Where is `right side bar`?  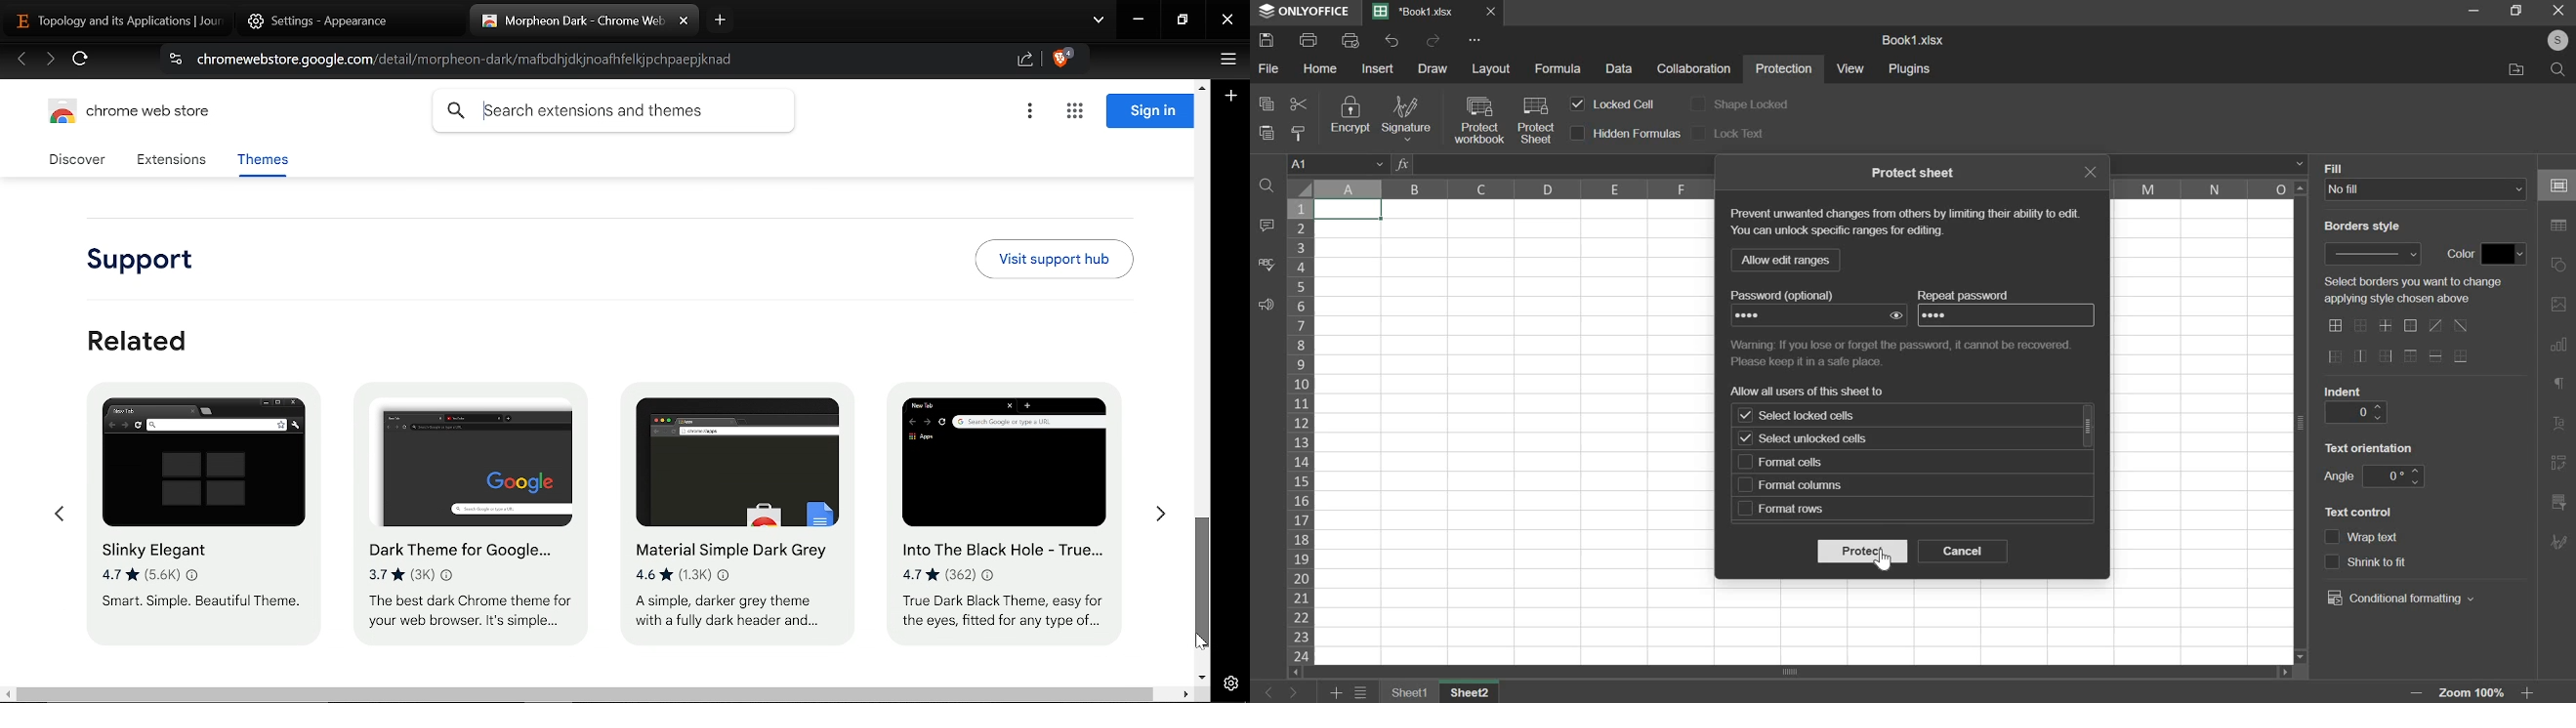
right side bar is located at coordinates (2560, 540).